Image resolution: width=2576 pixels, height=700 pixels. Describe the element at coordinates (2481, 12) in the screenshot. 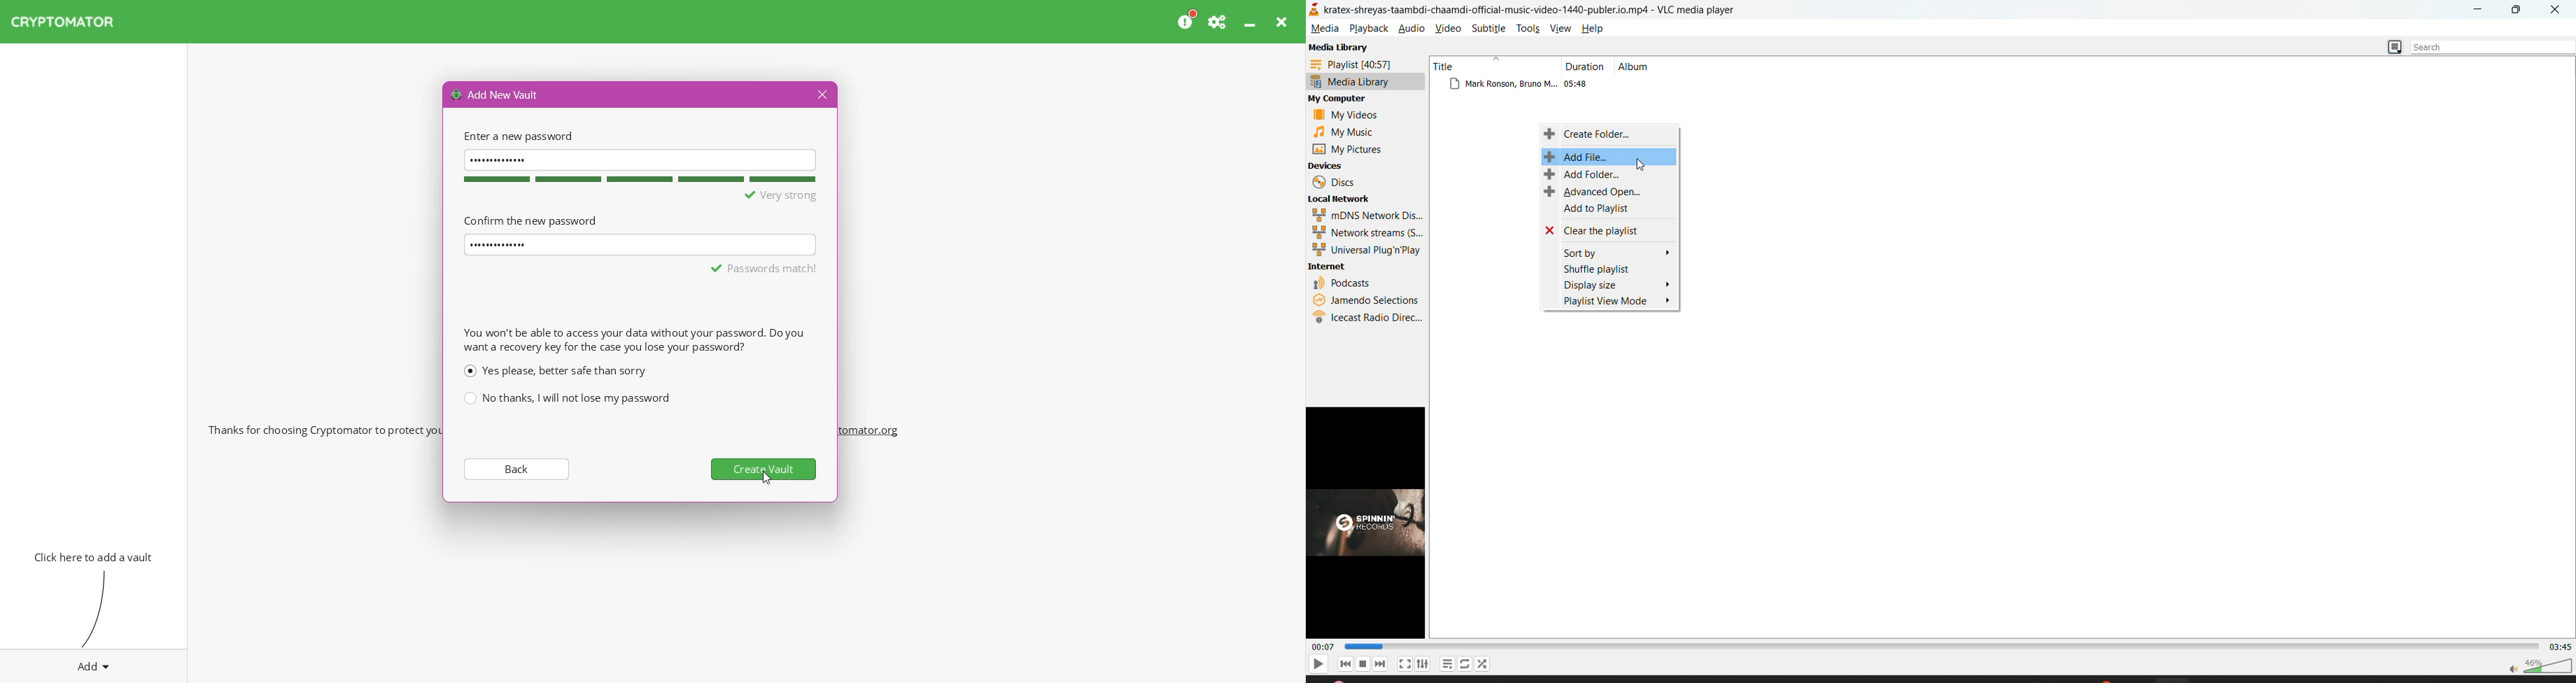

I see `minimize` at that location.